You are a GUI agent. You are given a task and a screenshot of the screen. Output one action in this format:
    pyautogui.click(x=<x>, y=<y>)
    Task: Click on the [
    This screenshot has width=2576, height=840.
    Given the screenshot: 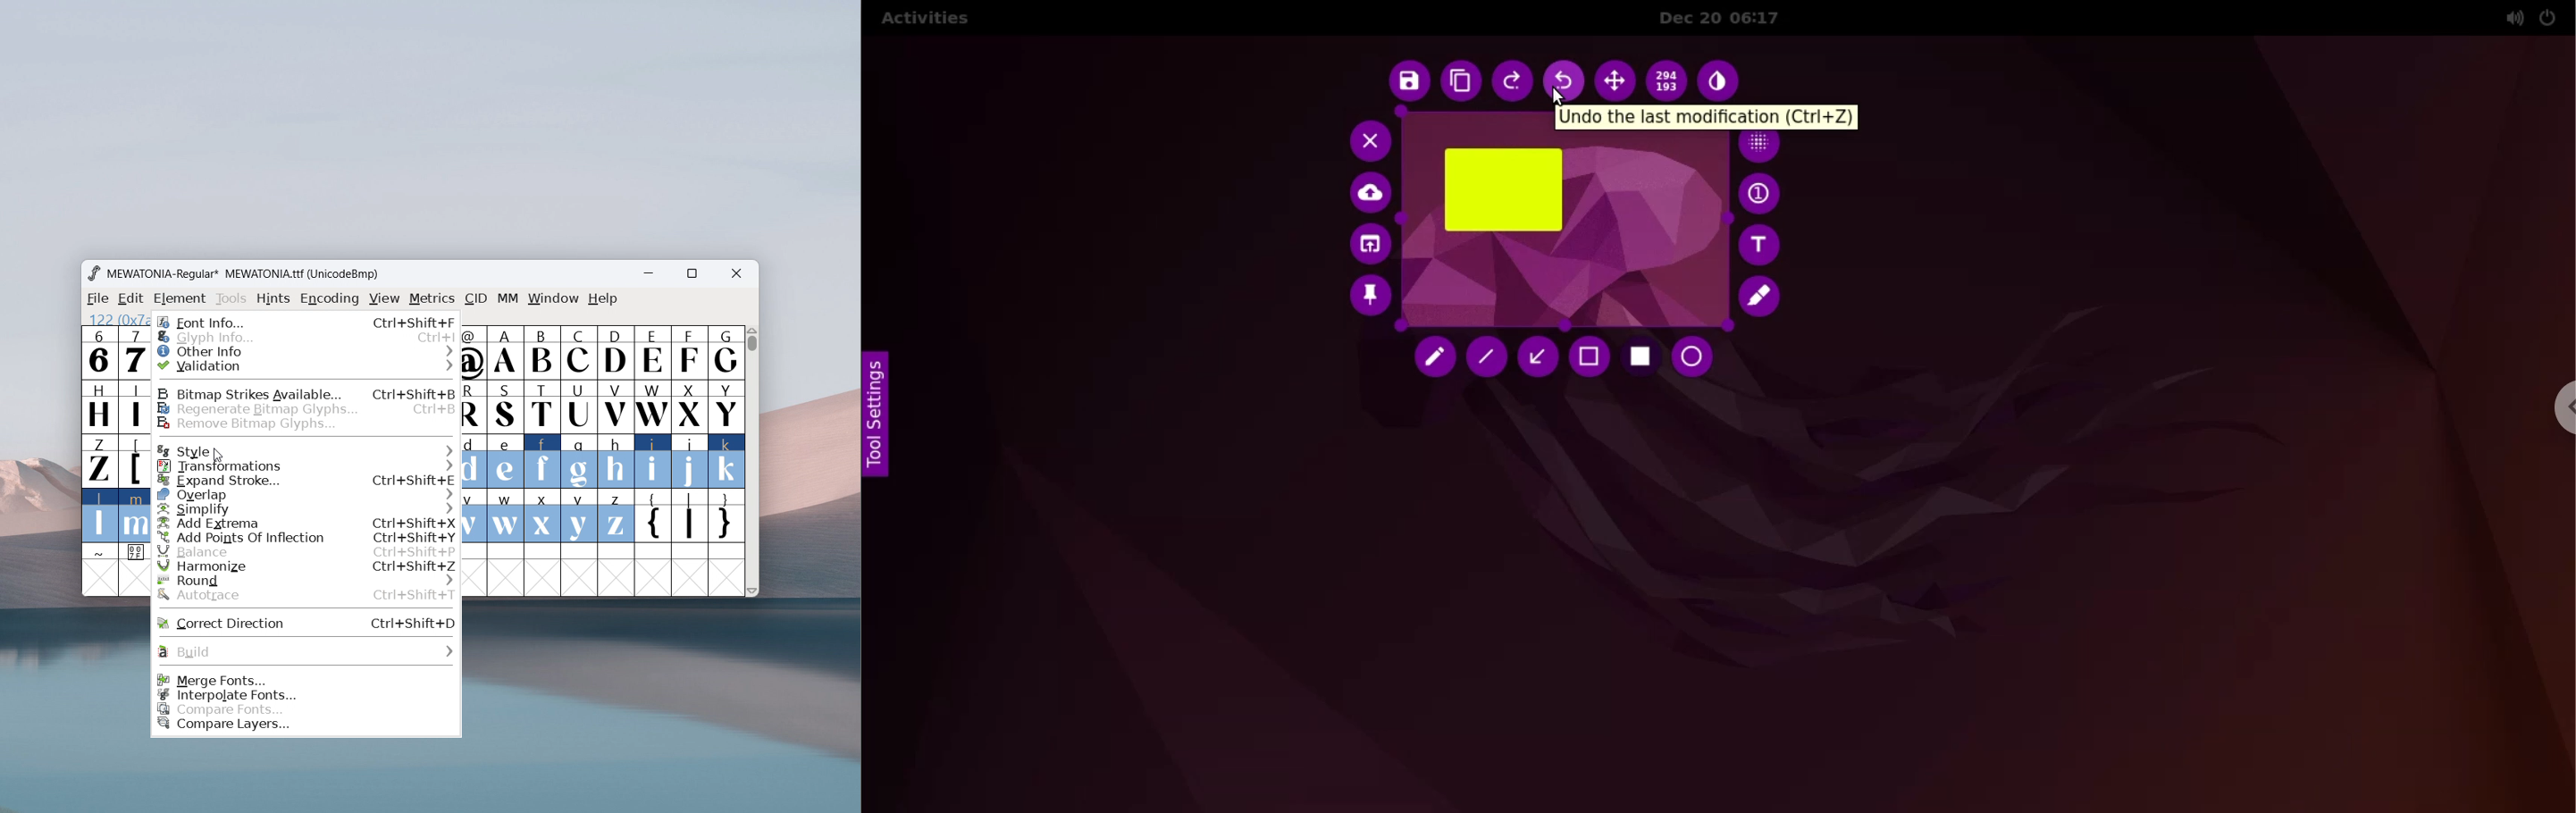 What is the action you would take?
    pyautogui.click(x=134, y=461)
    